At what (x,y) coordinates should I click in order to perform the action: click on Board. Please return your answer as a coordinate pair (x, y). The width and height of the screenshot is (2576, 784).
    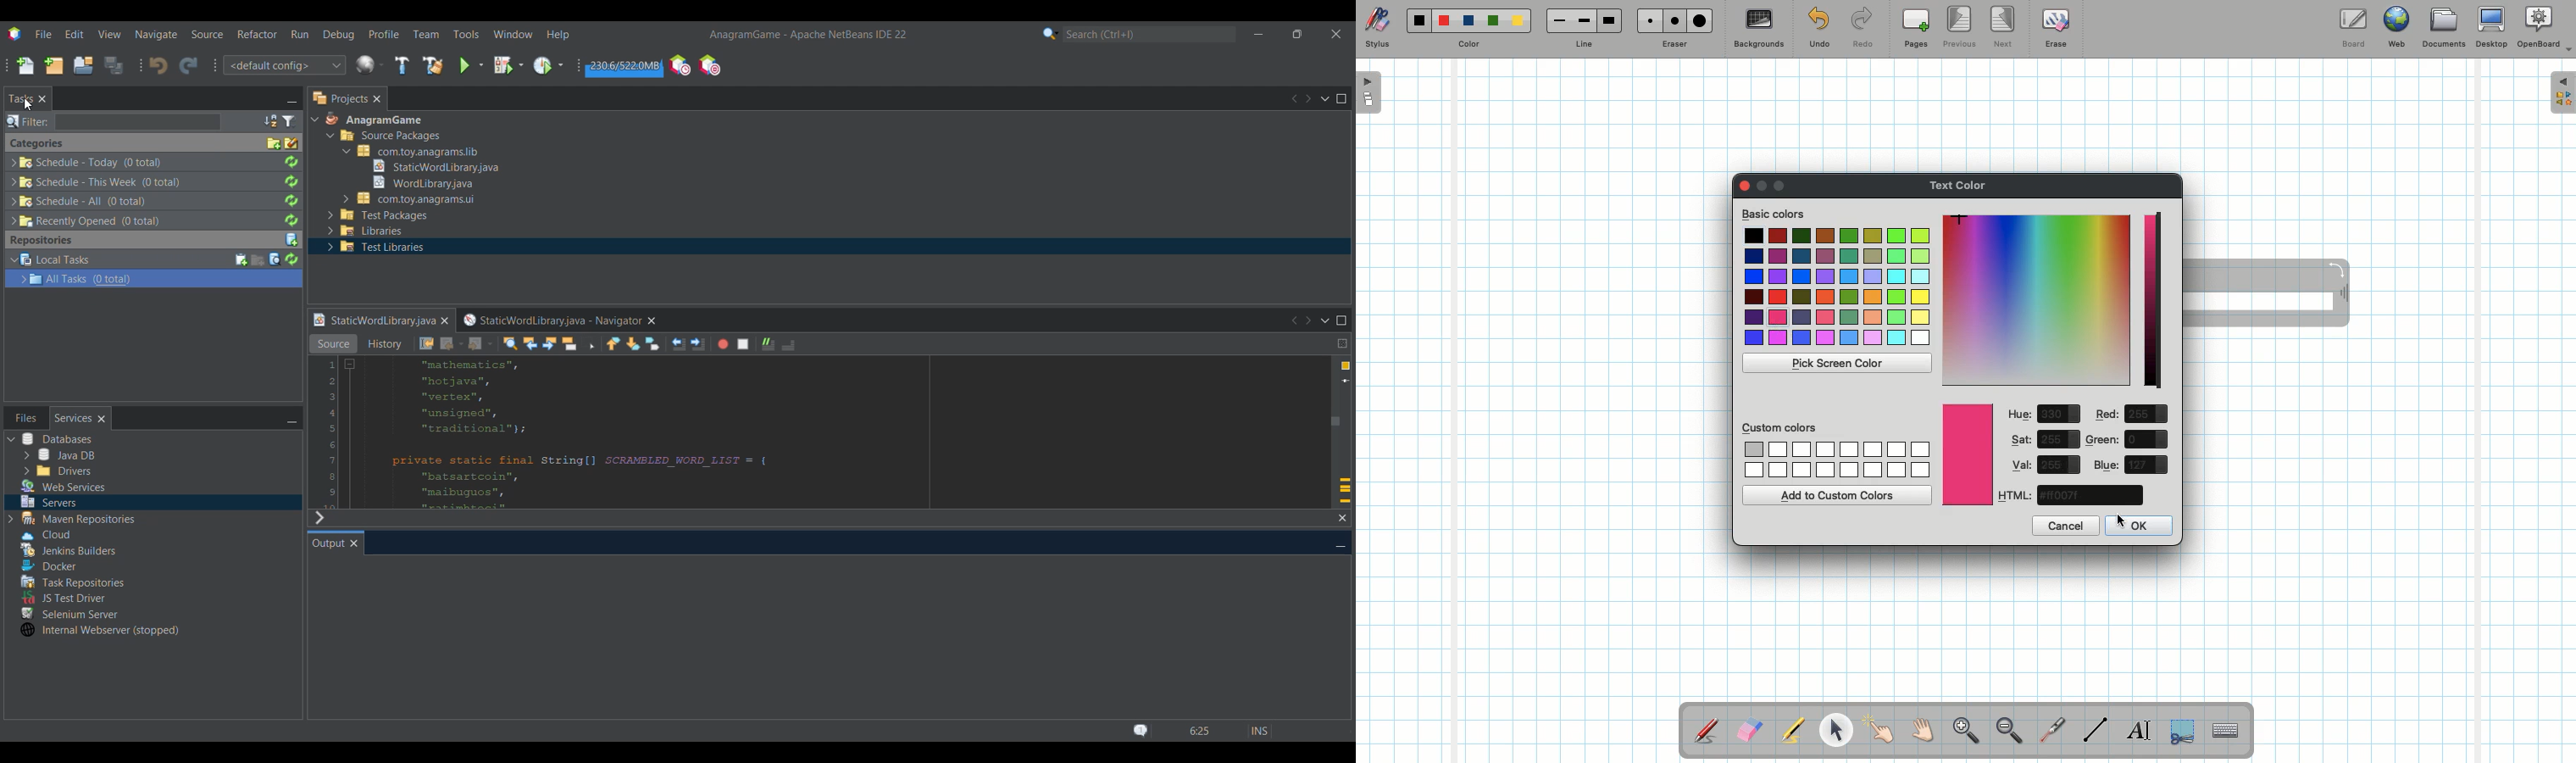
    Looking at the image, I should click on (2352, 28).